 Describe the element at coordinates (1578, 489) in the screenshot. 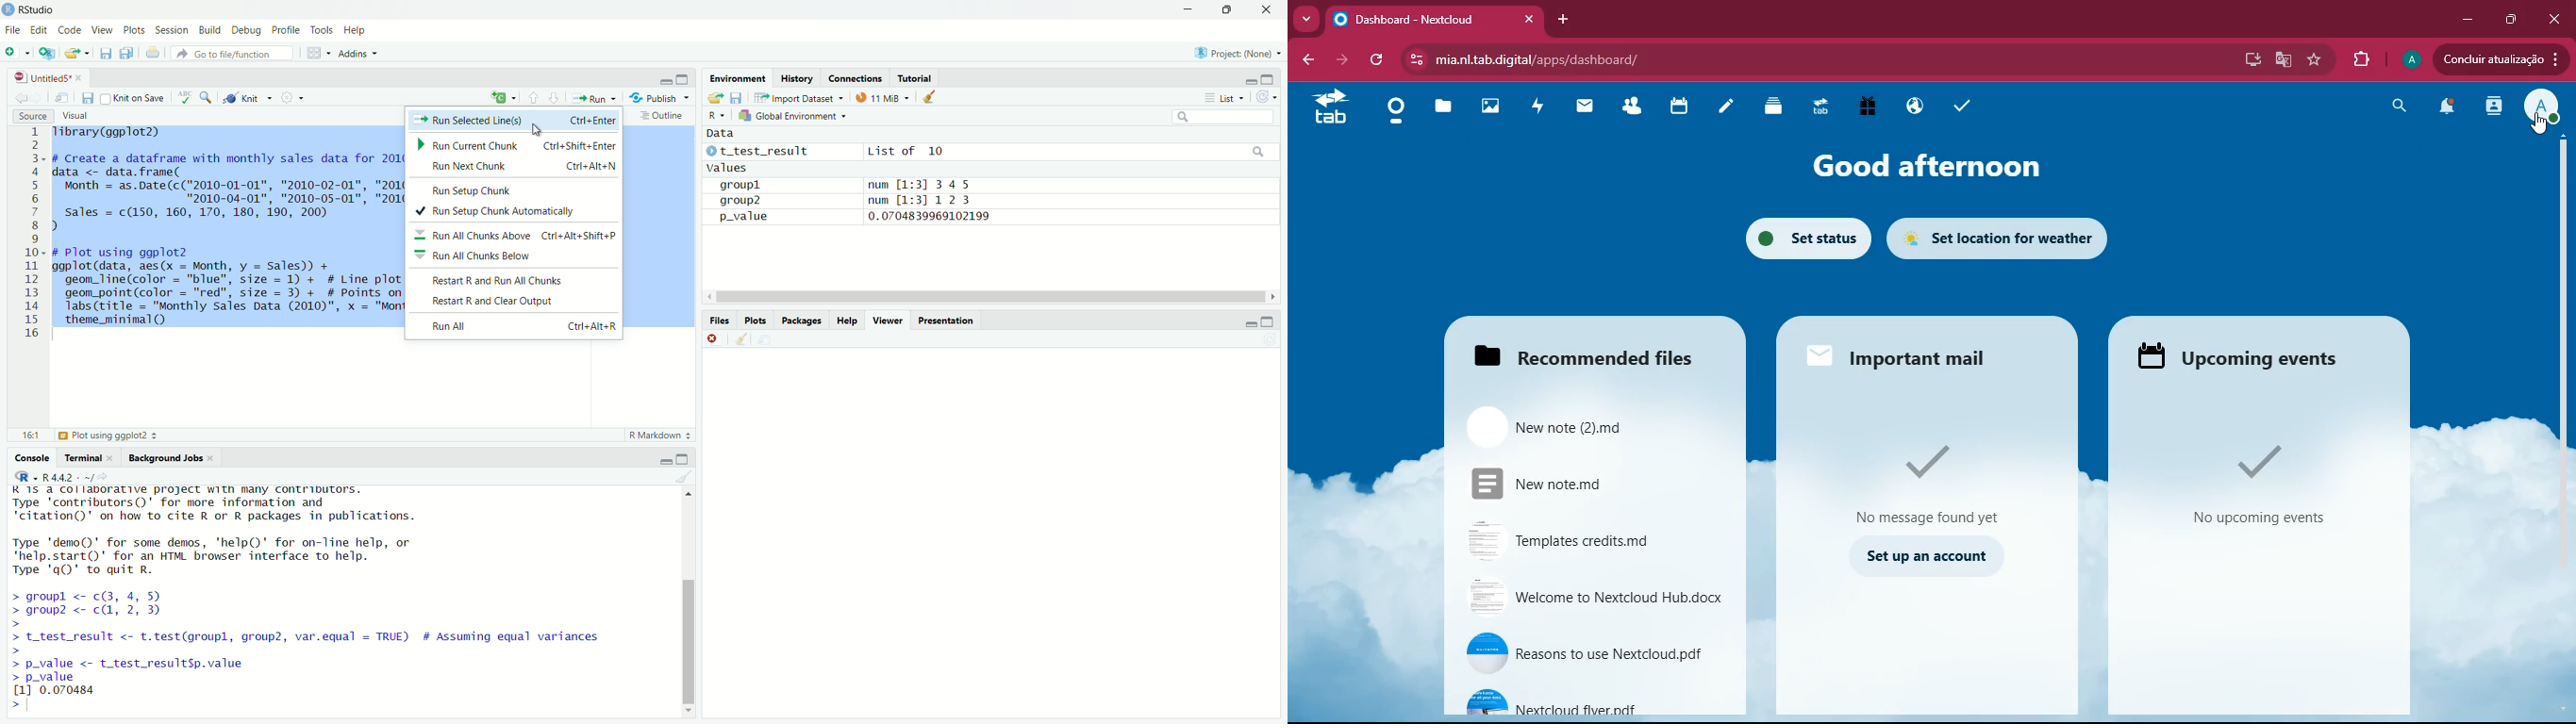

I see `New note.md` at that location.